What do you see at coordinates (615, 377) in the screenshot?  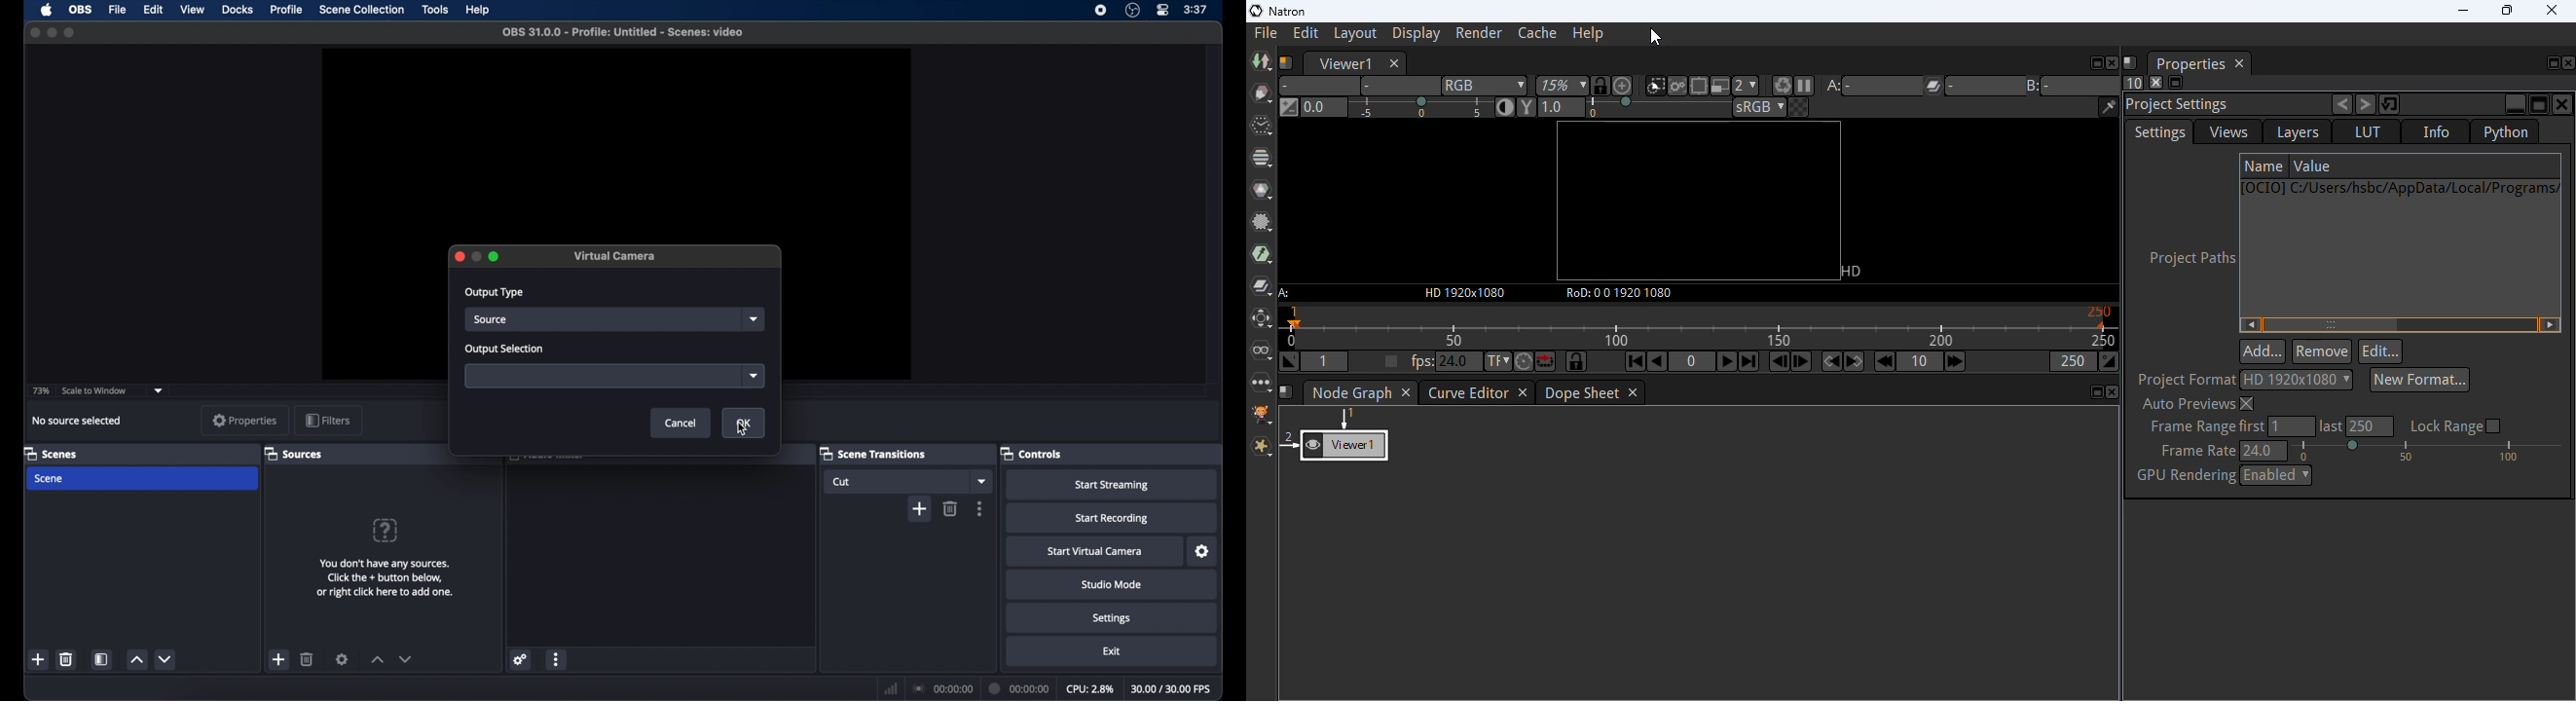 I see `Output Selection Dropdown` at bounding box center [615, 377].